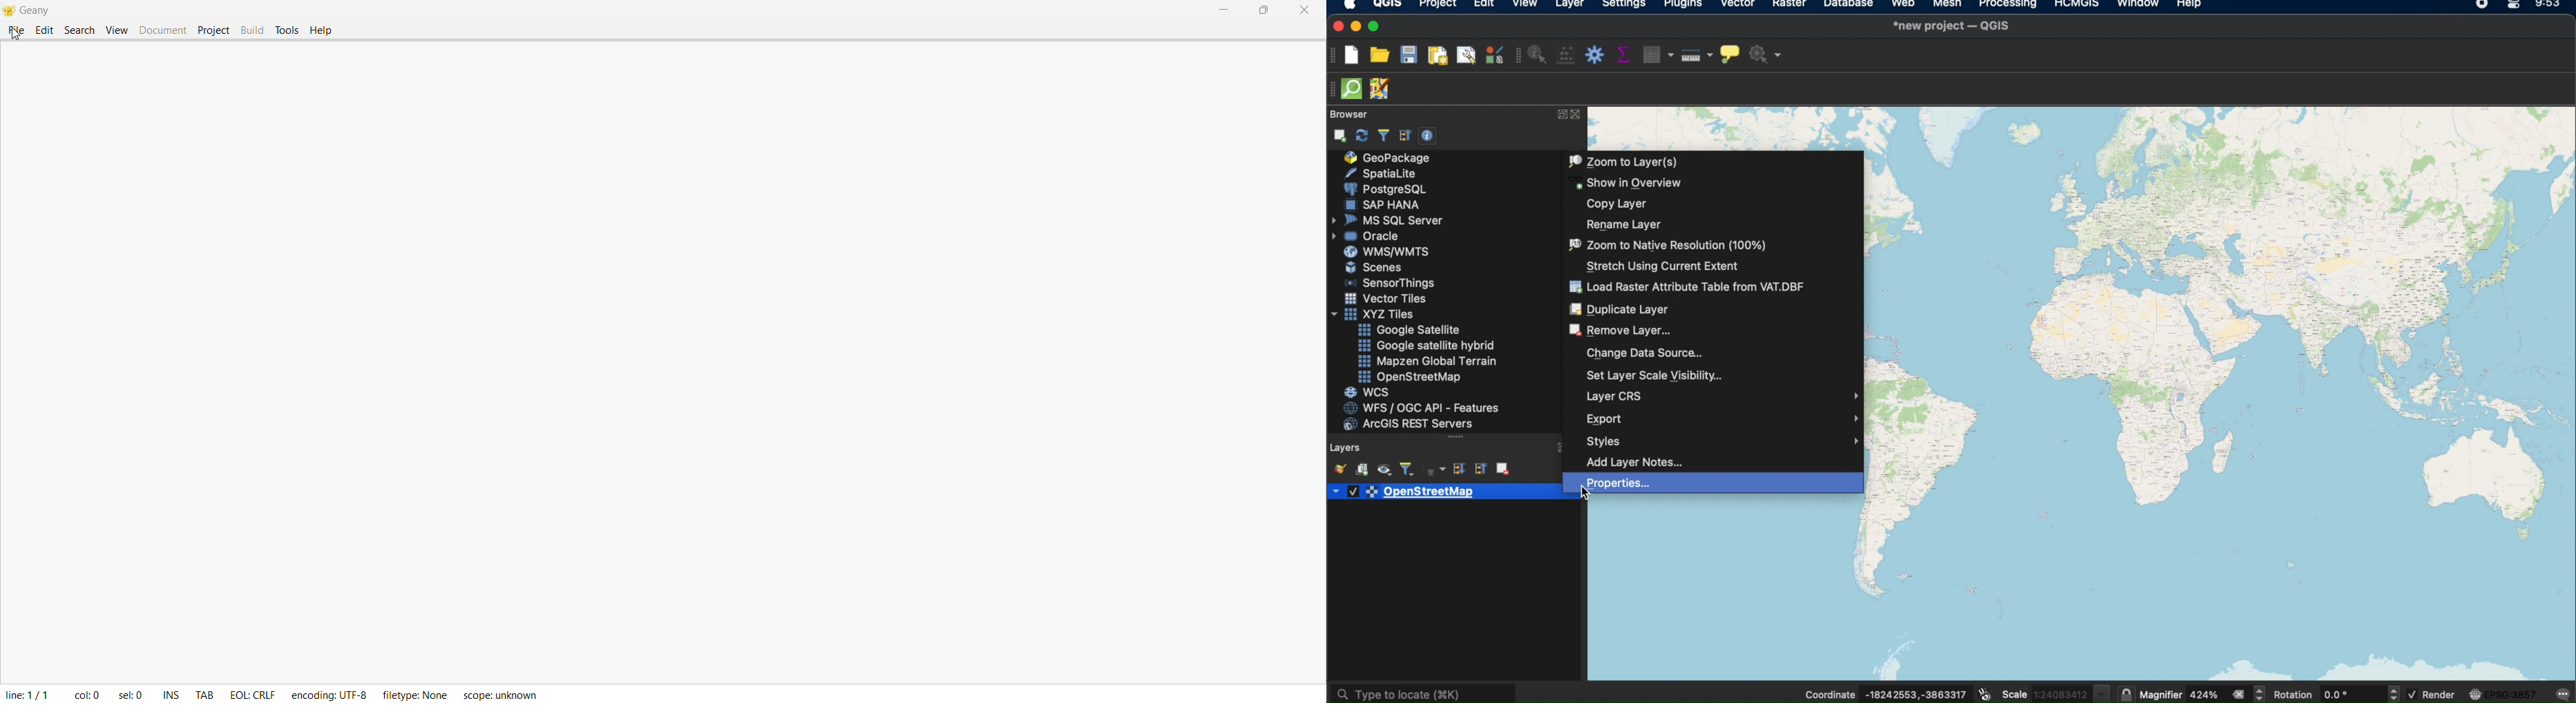 The image size is (2576, 728). Describe the element at coordinates (1726, 592) in the screenshot. I see `background` at that location.